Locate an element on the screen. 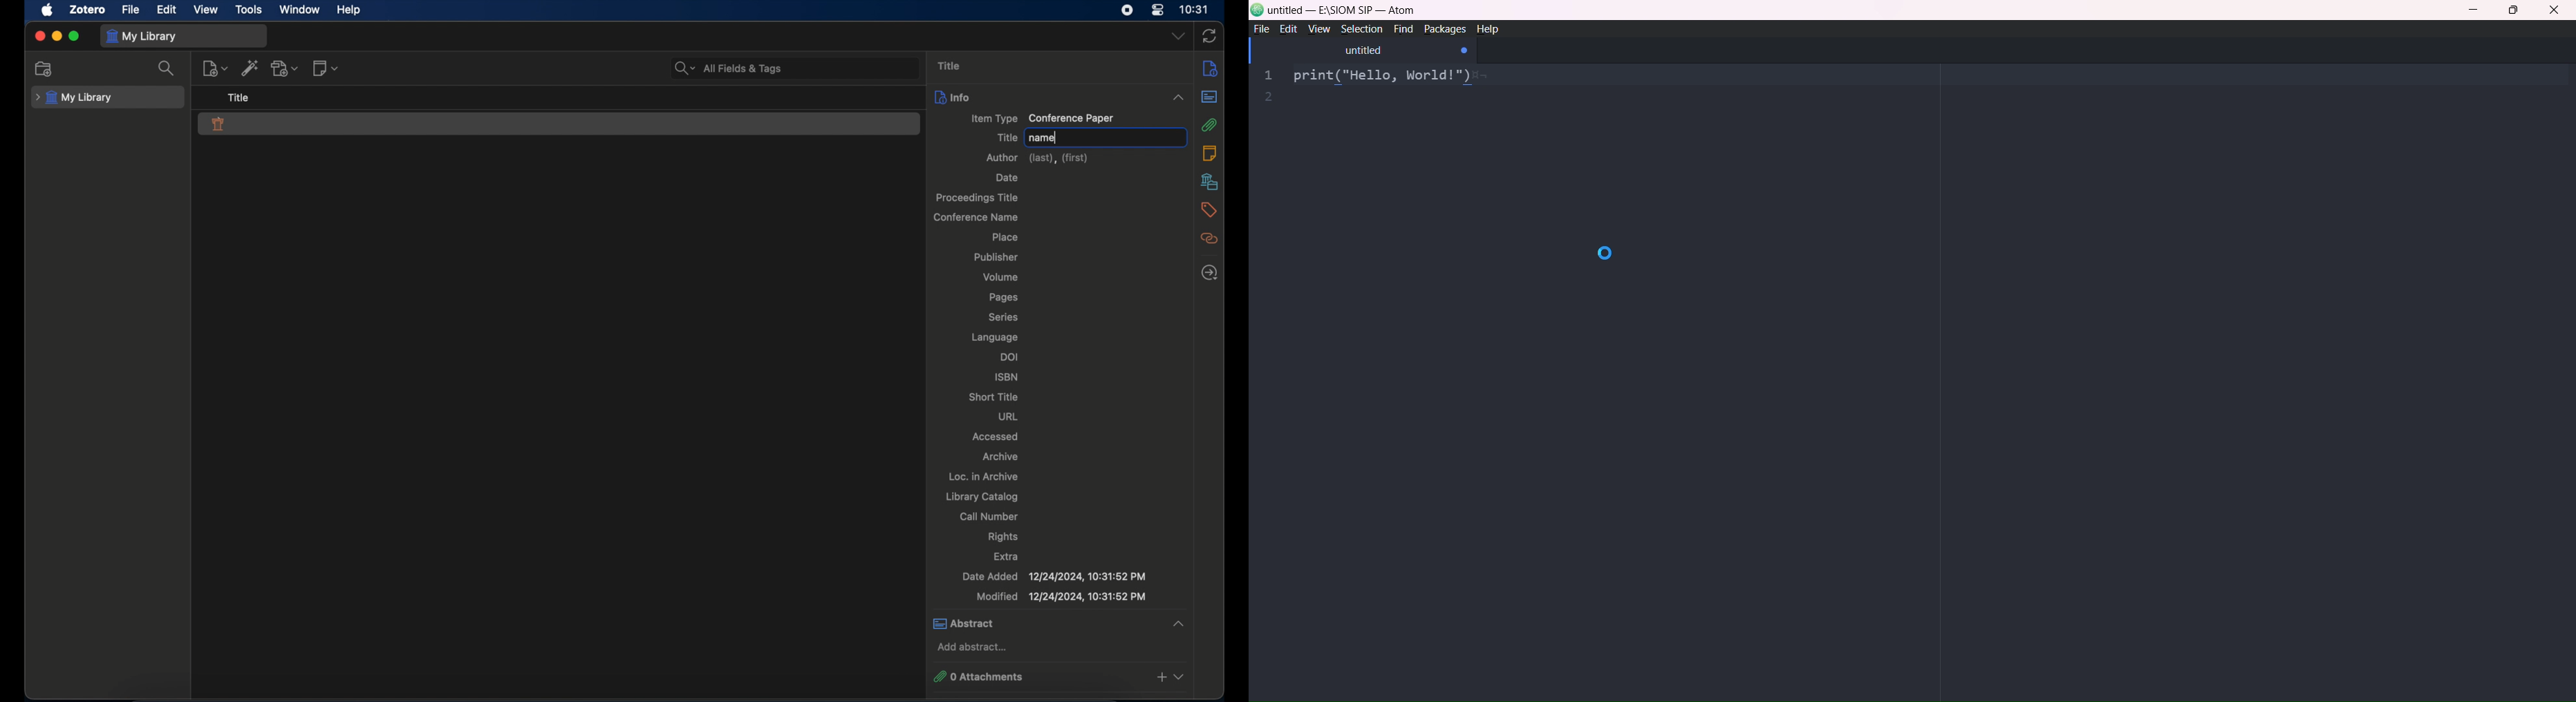 The image size is (2576, 728). volume is located at coordinates (1000, 278).